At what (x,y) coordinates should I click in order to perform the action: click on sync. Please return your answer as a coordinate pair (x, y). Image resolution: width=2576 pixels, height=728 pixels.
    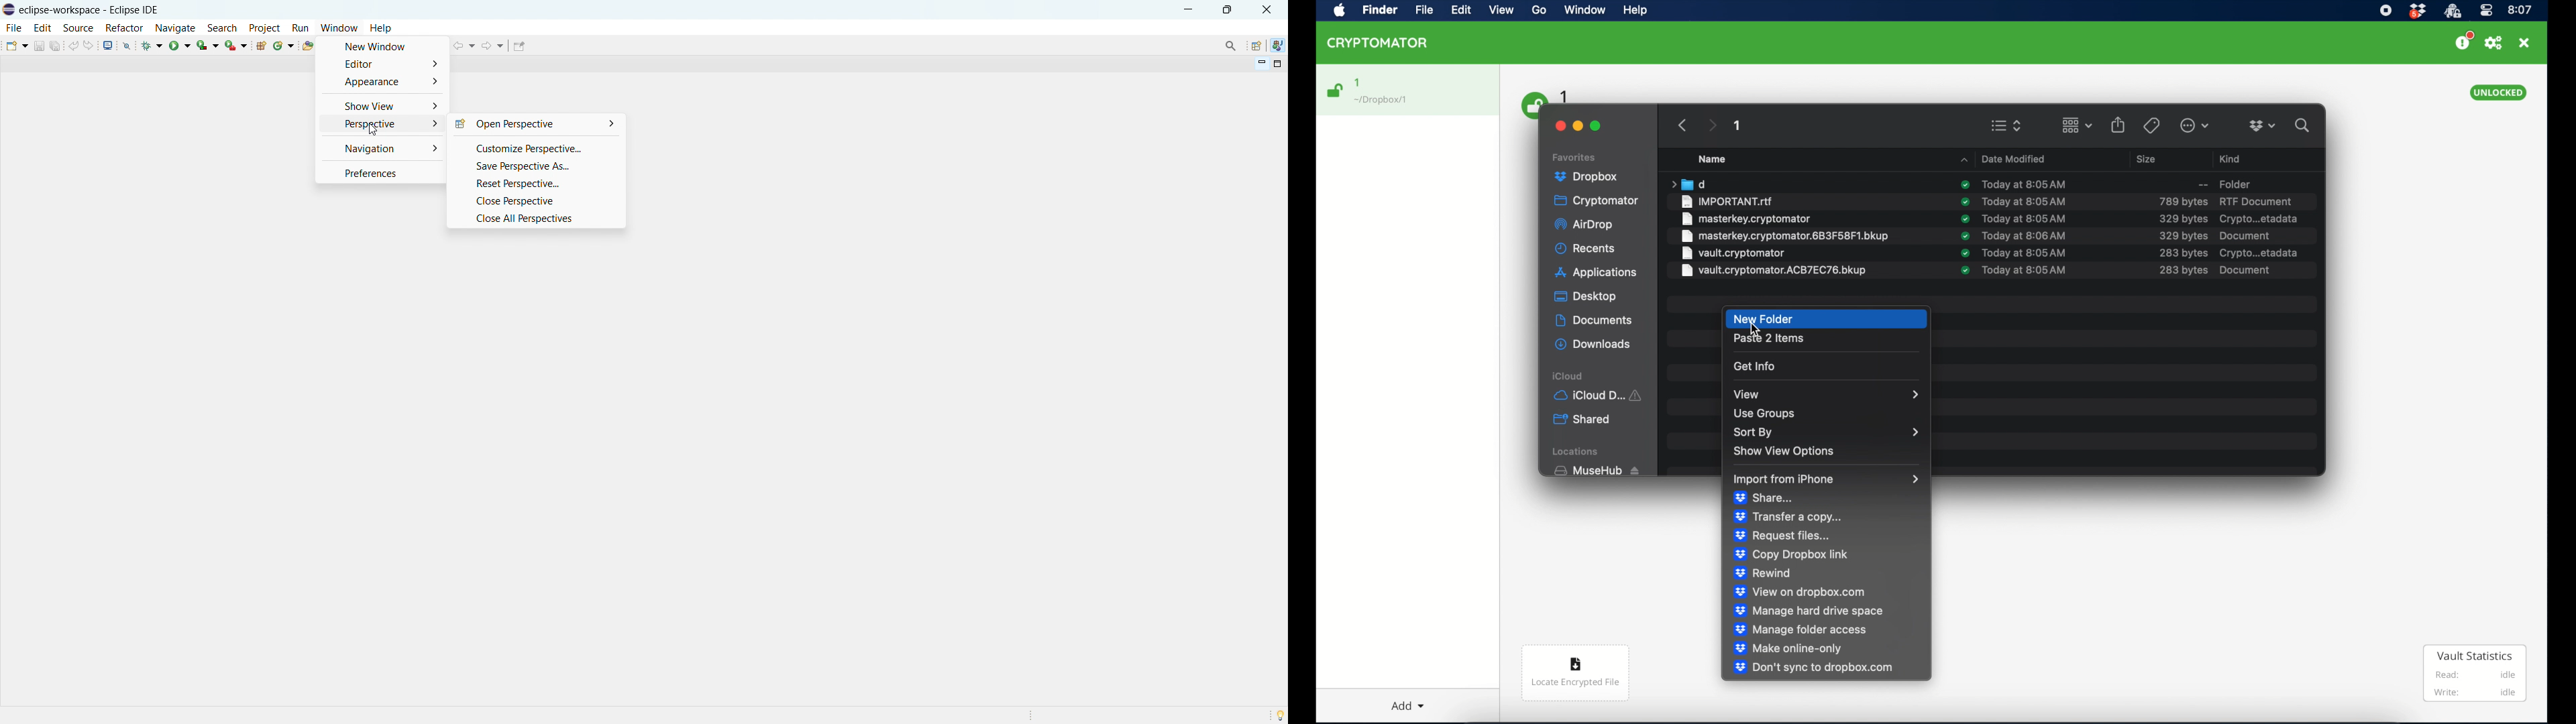
    Looking at the image, I should click on (1965, 185).